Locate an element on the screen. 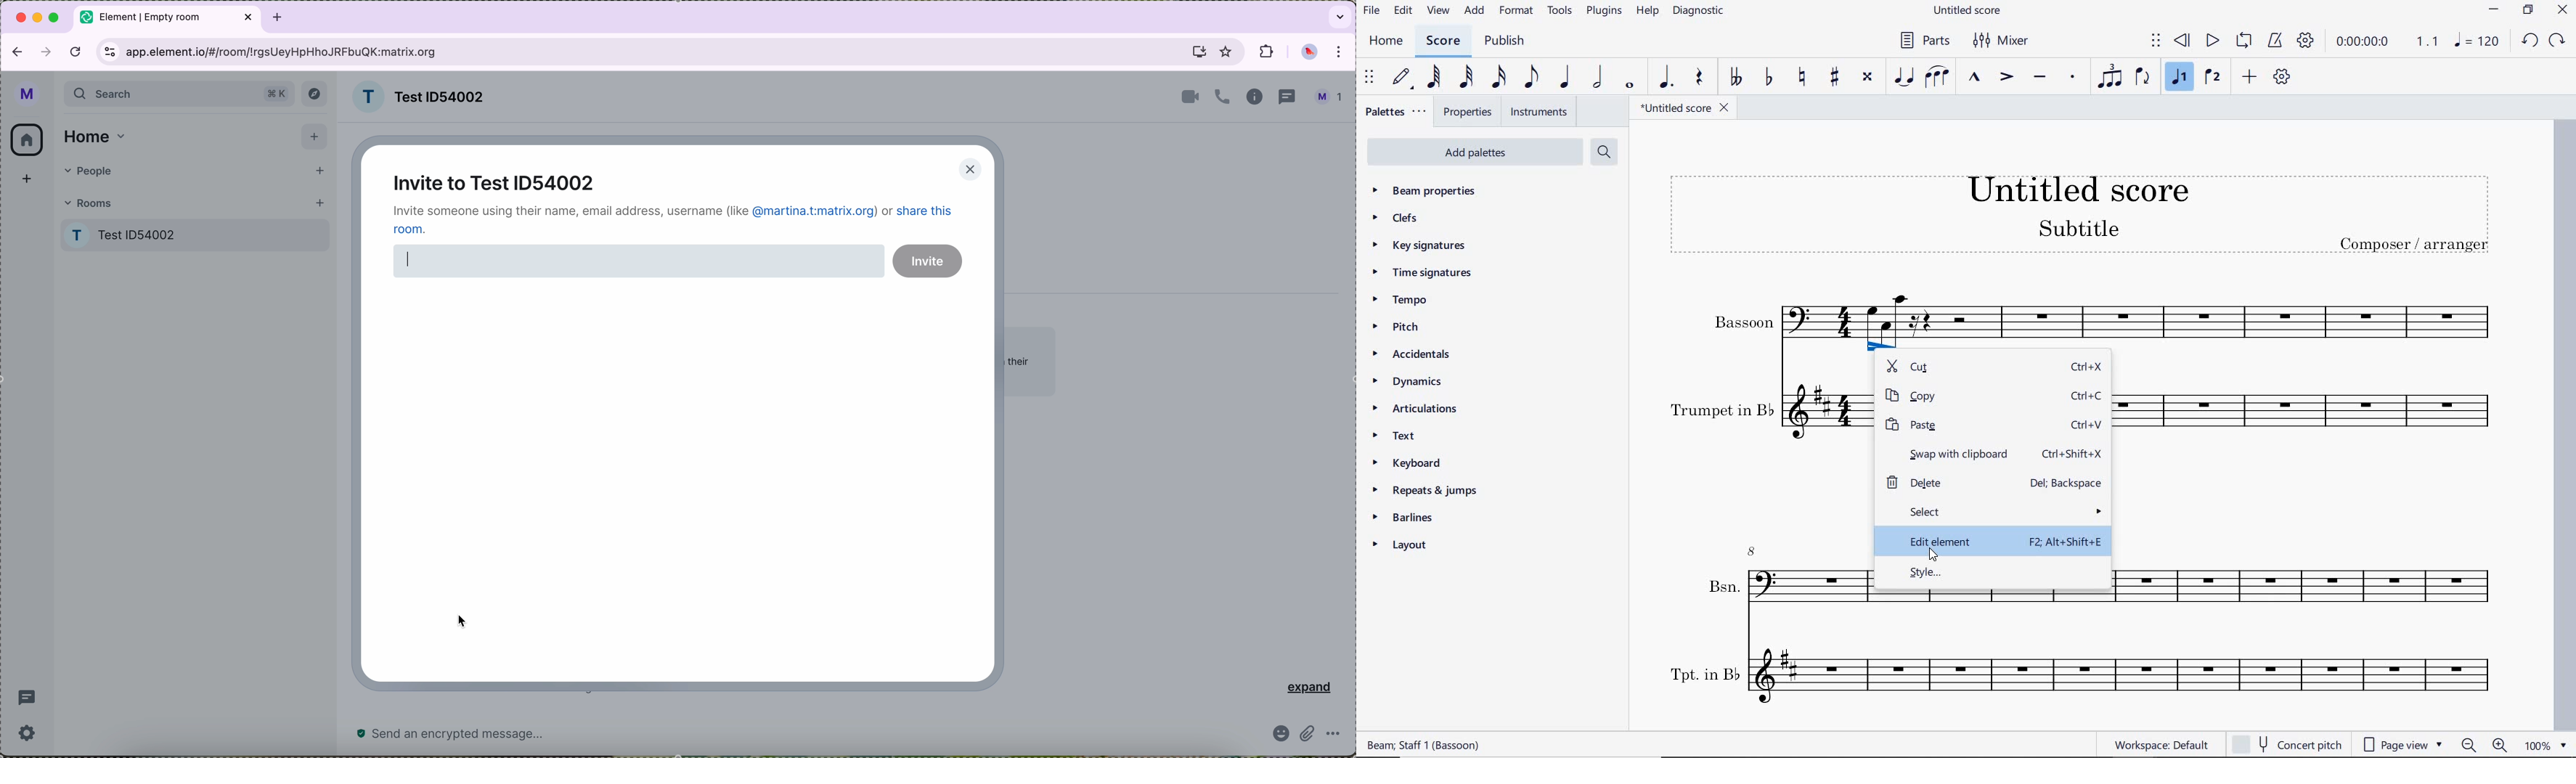 This screenshot has height=784, width=2576. tab is located at coordinates (169, 17).